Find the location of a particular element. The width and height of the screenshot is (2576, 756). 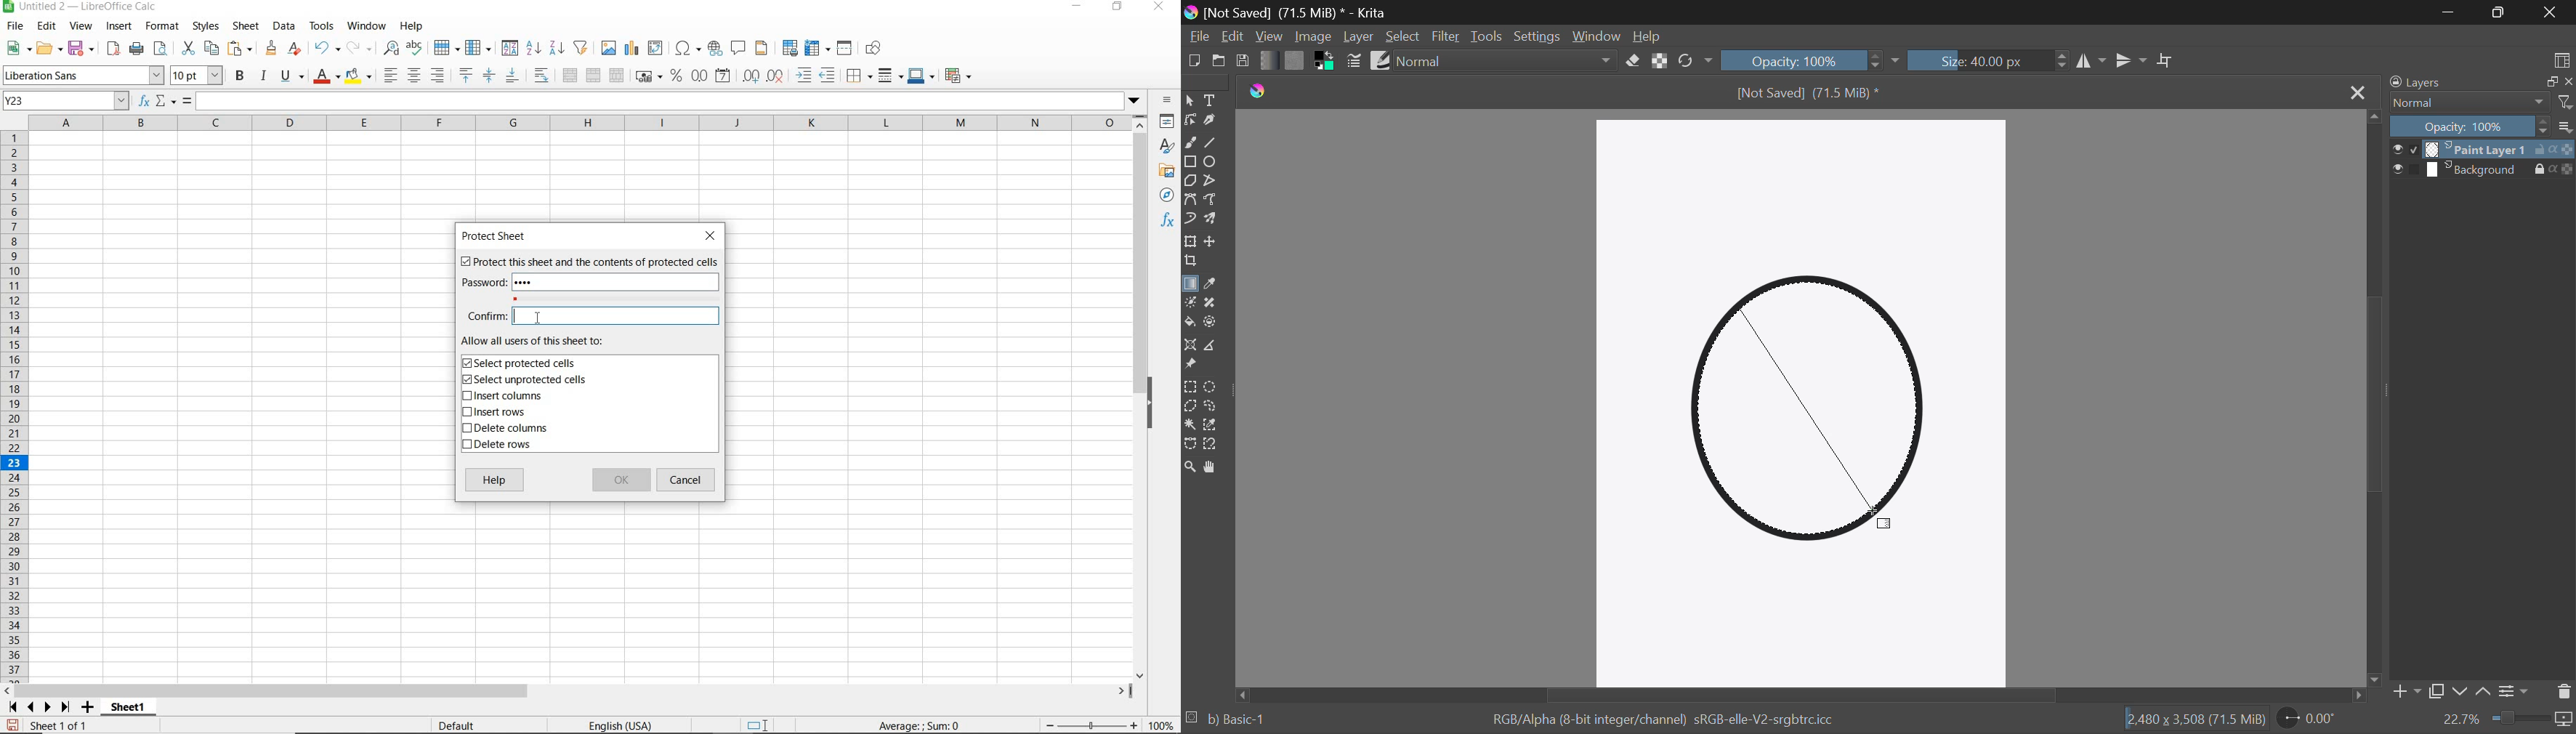

CLONE FORMATTING is located at coordinates (272, 49).